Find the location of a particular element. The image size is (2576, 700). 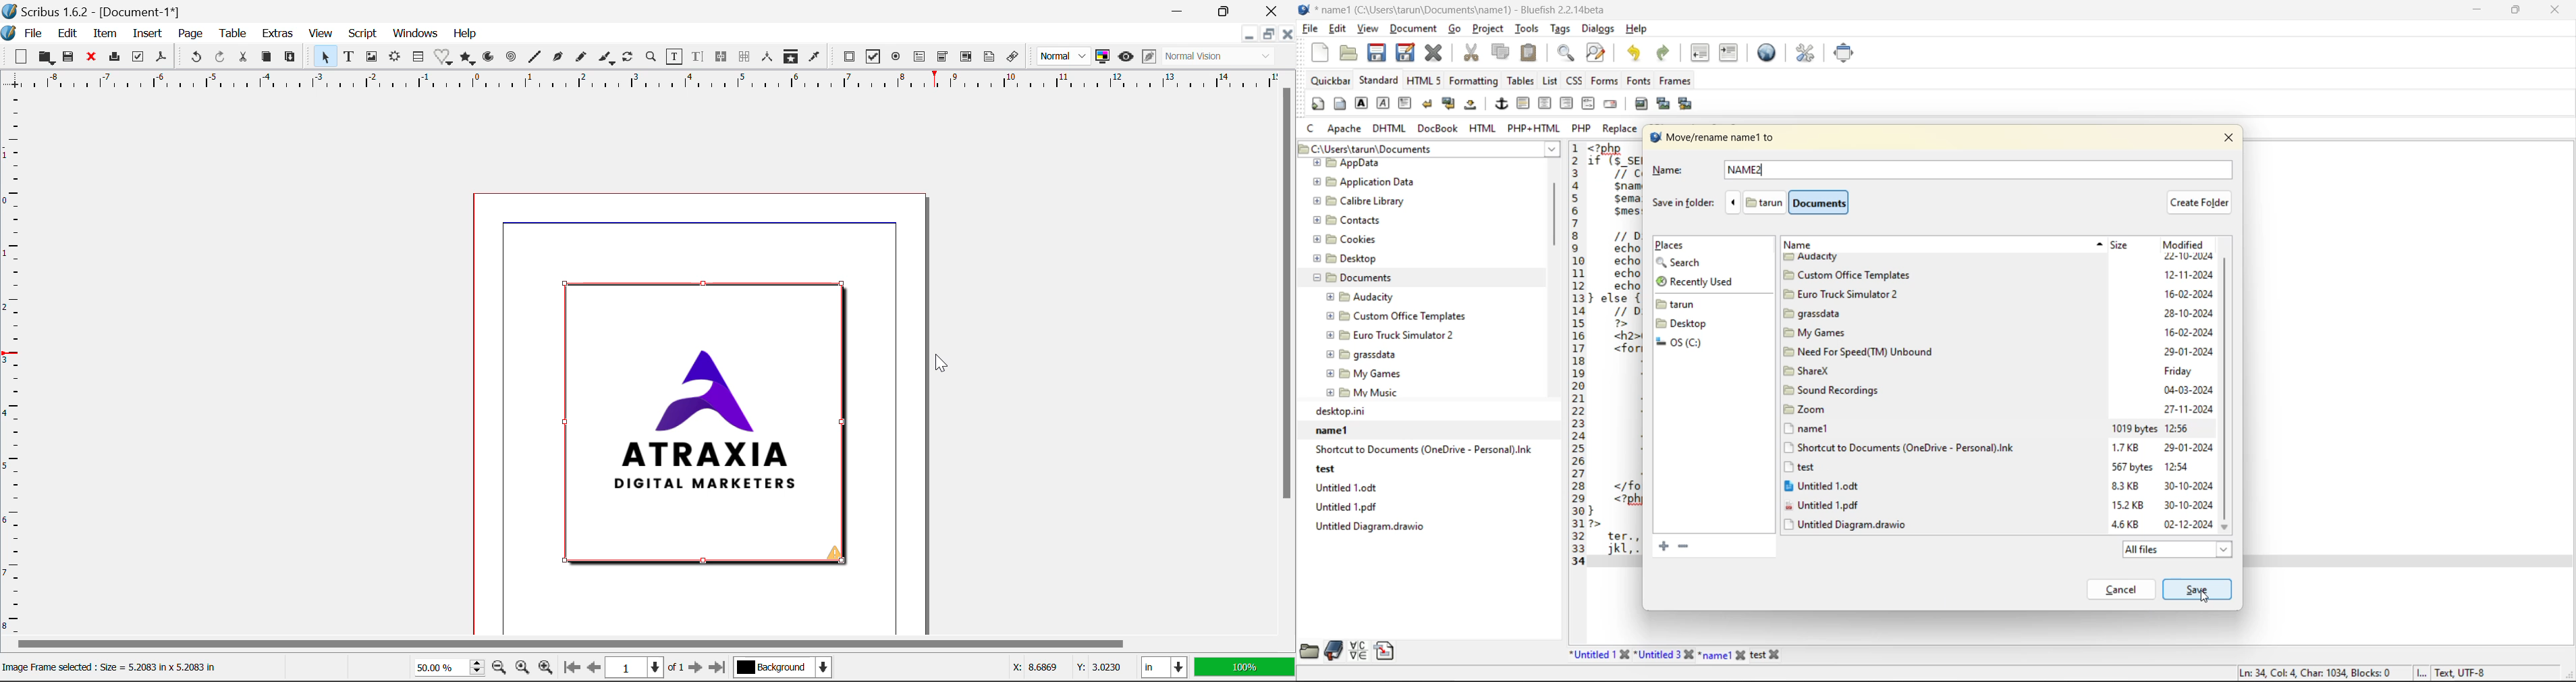

save is located at coordinates (2197, 587).